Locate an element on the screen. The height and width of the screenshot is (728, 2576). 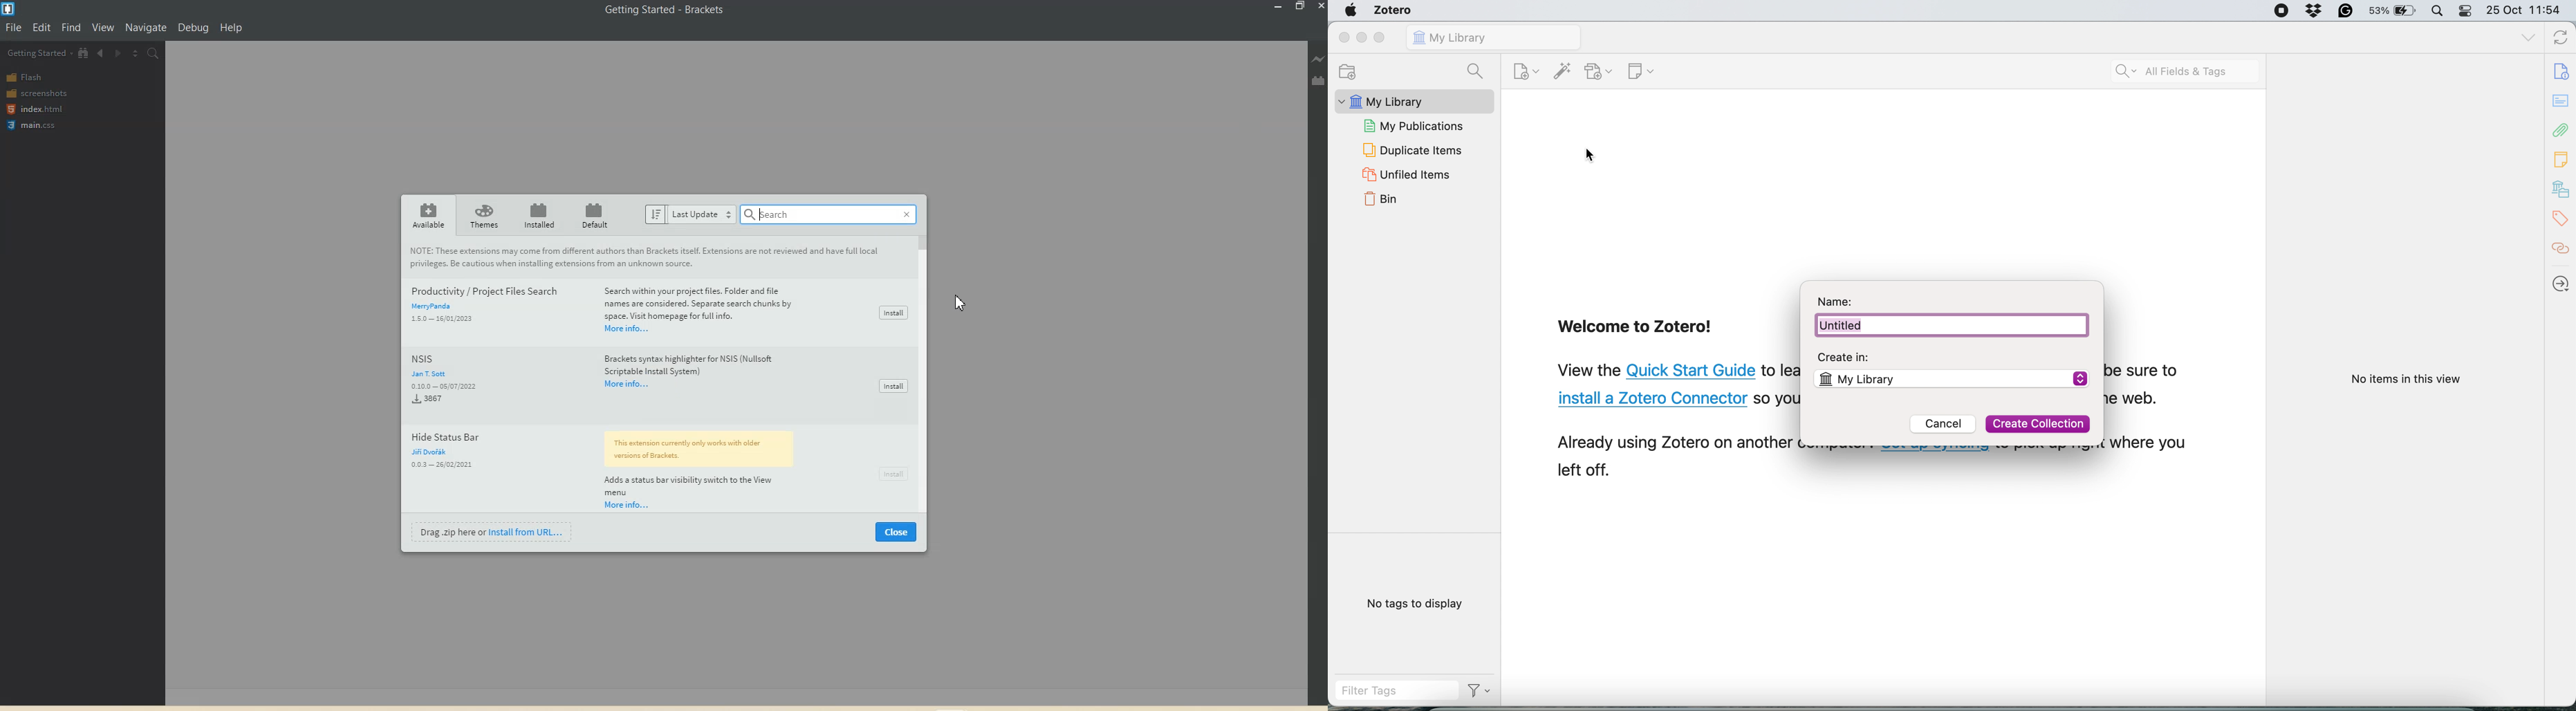
spotlight search is located at coordinates (2440, 10).